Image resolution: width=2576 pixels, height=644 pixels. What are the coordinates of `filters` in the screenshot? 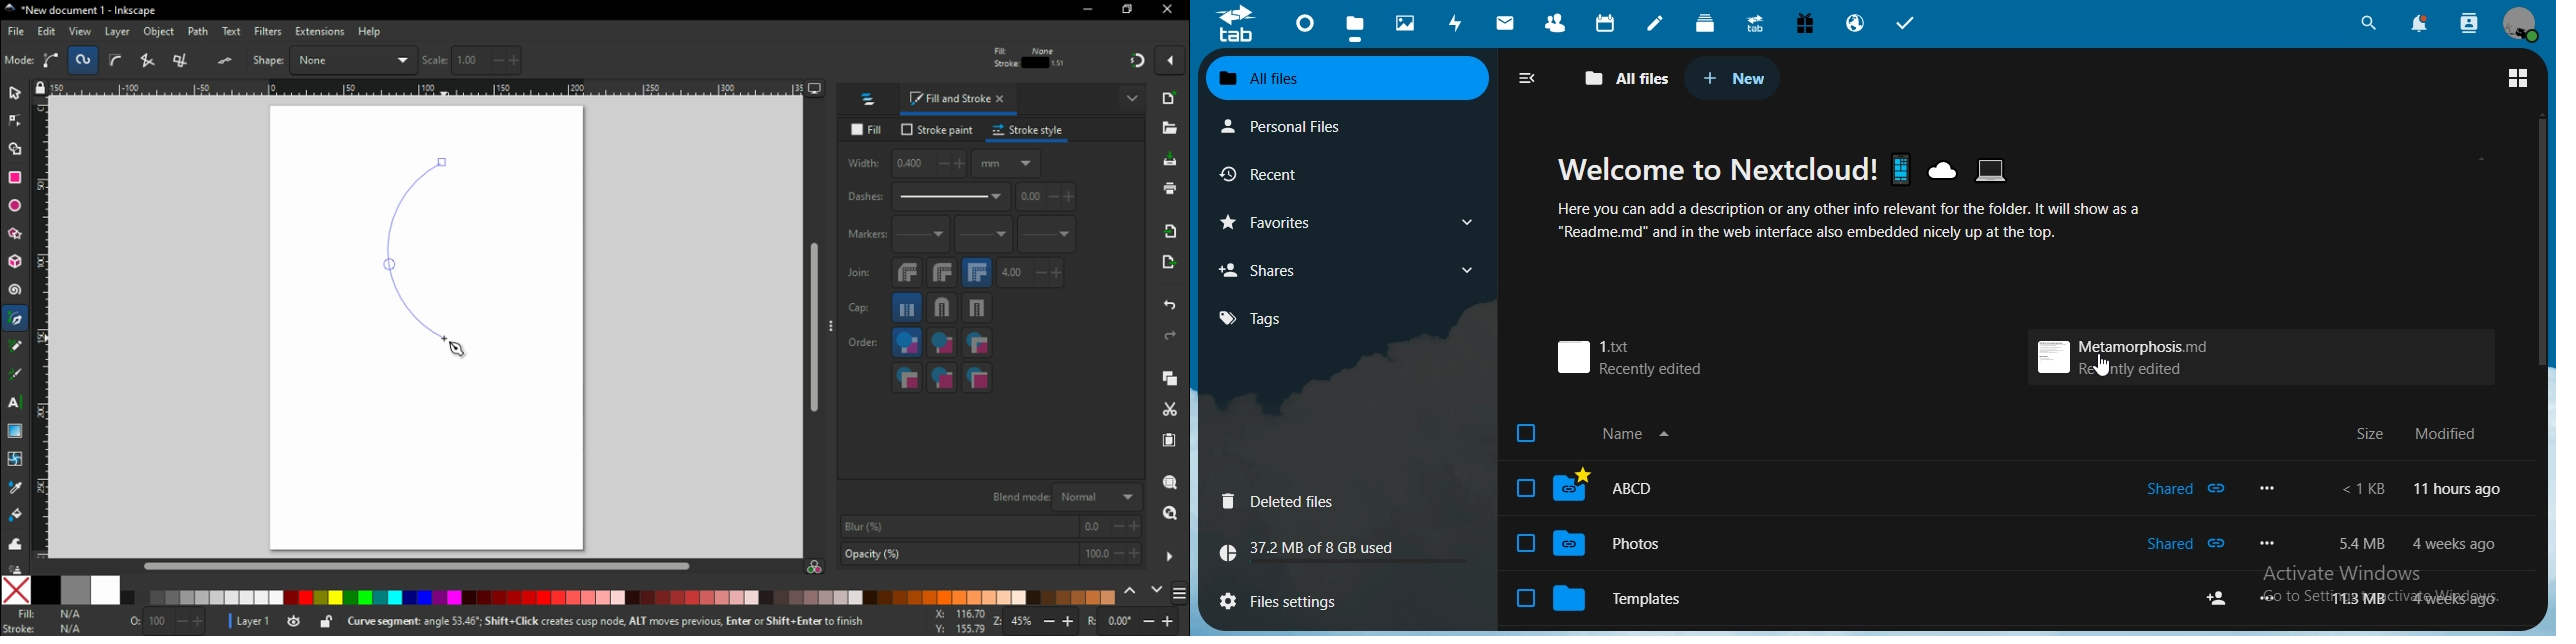 It's located at (269, 32).